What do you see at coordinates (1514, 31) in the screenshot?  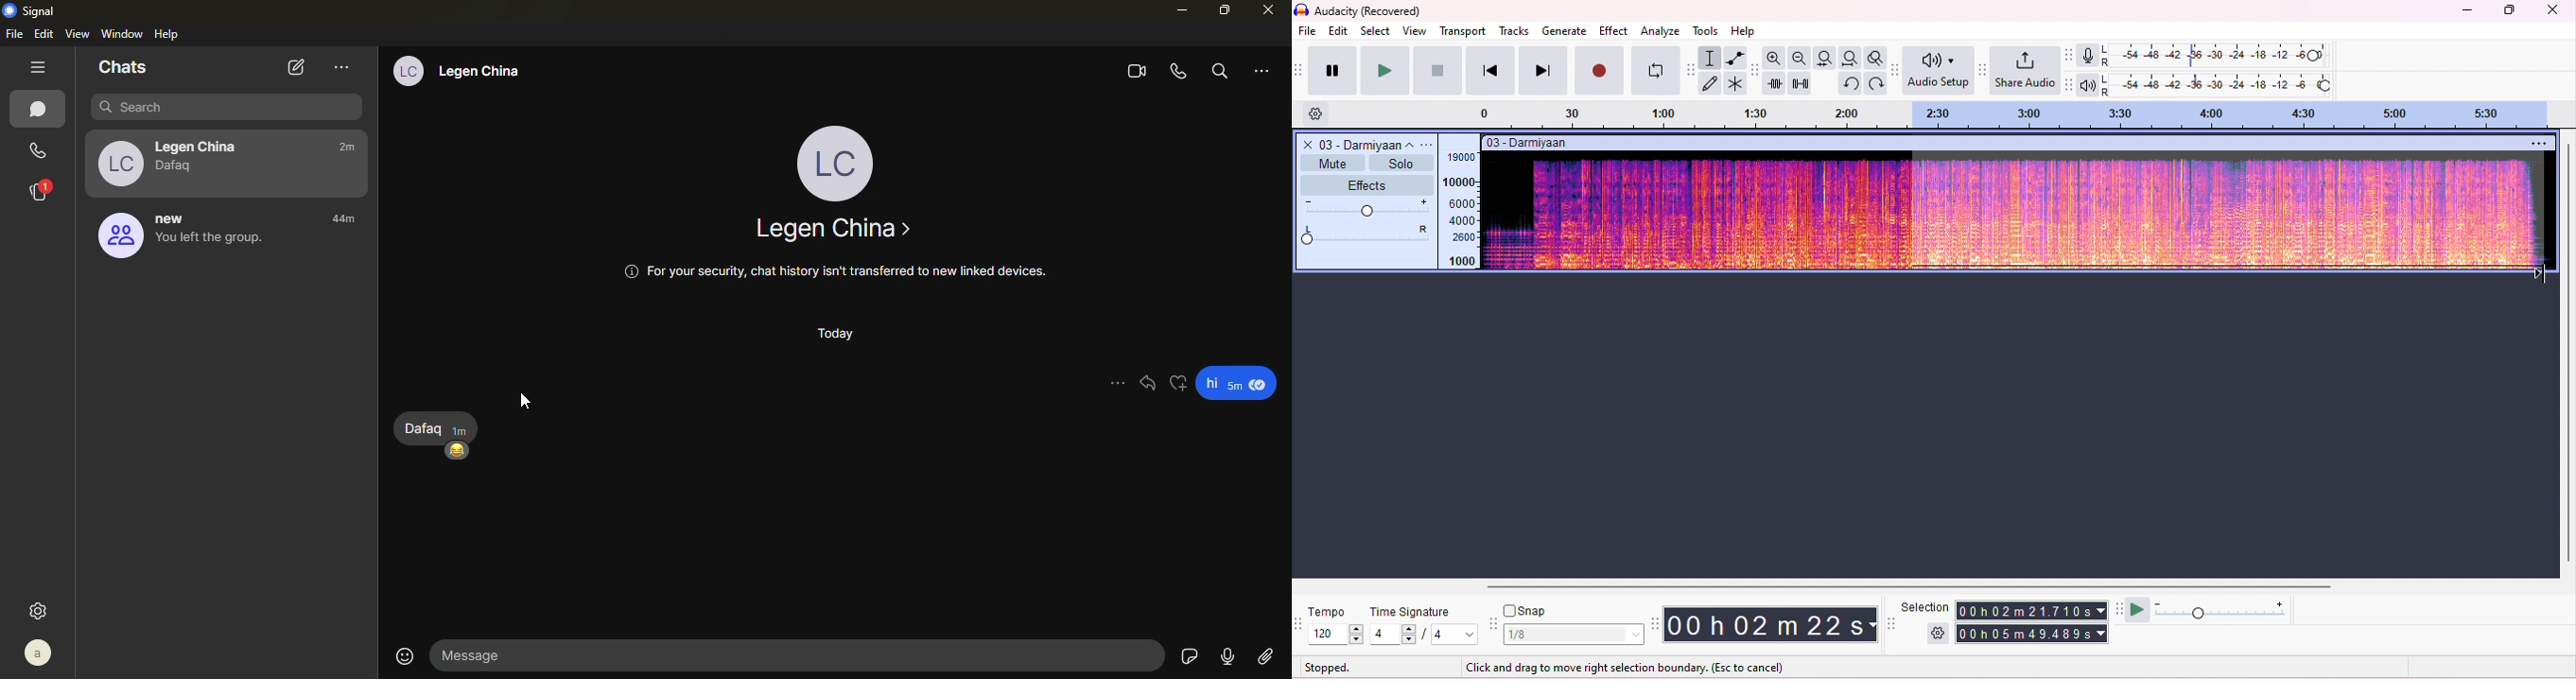 I see `tracks` at bounding box center [1514, 31].